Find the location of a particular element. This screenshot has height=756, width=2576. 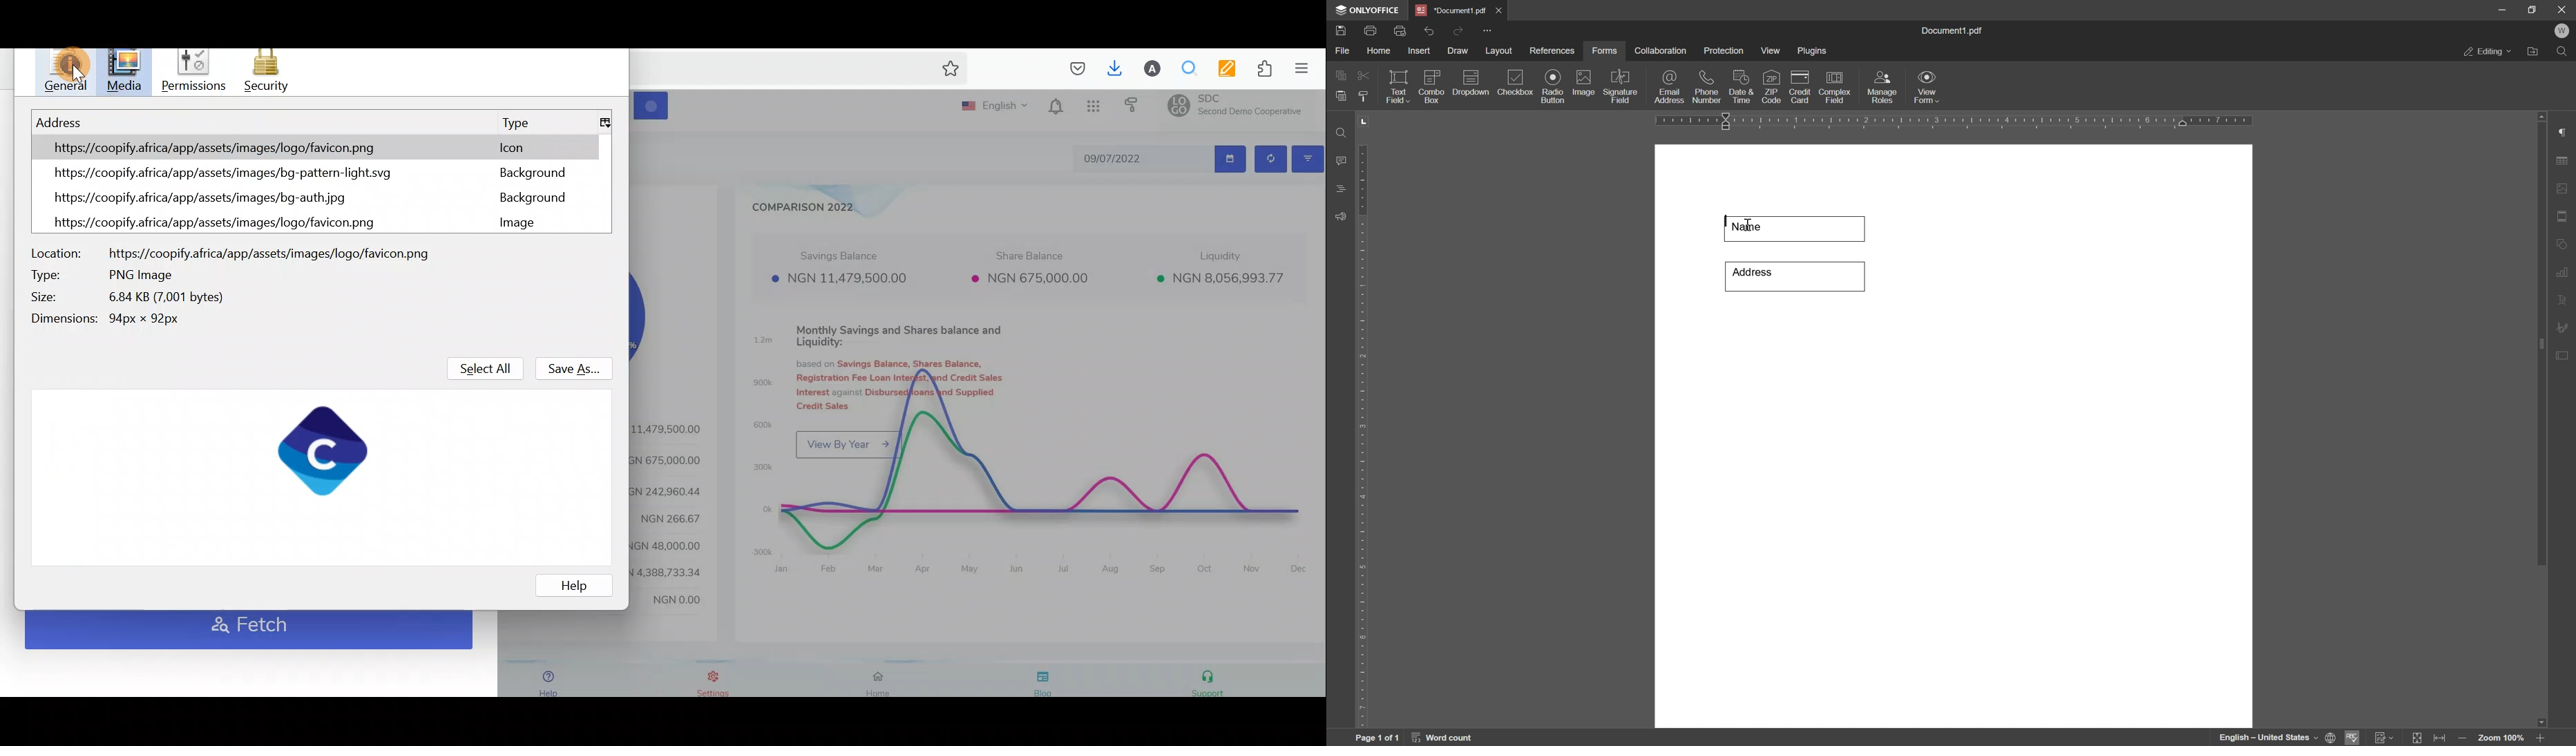

collaboration is located at coordinates (1662, 51).